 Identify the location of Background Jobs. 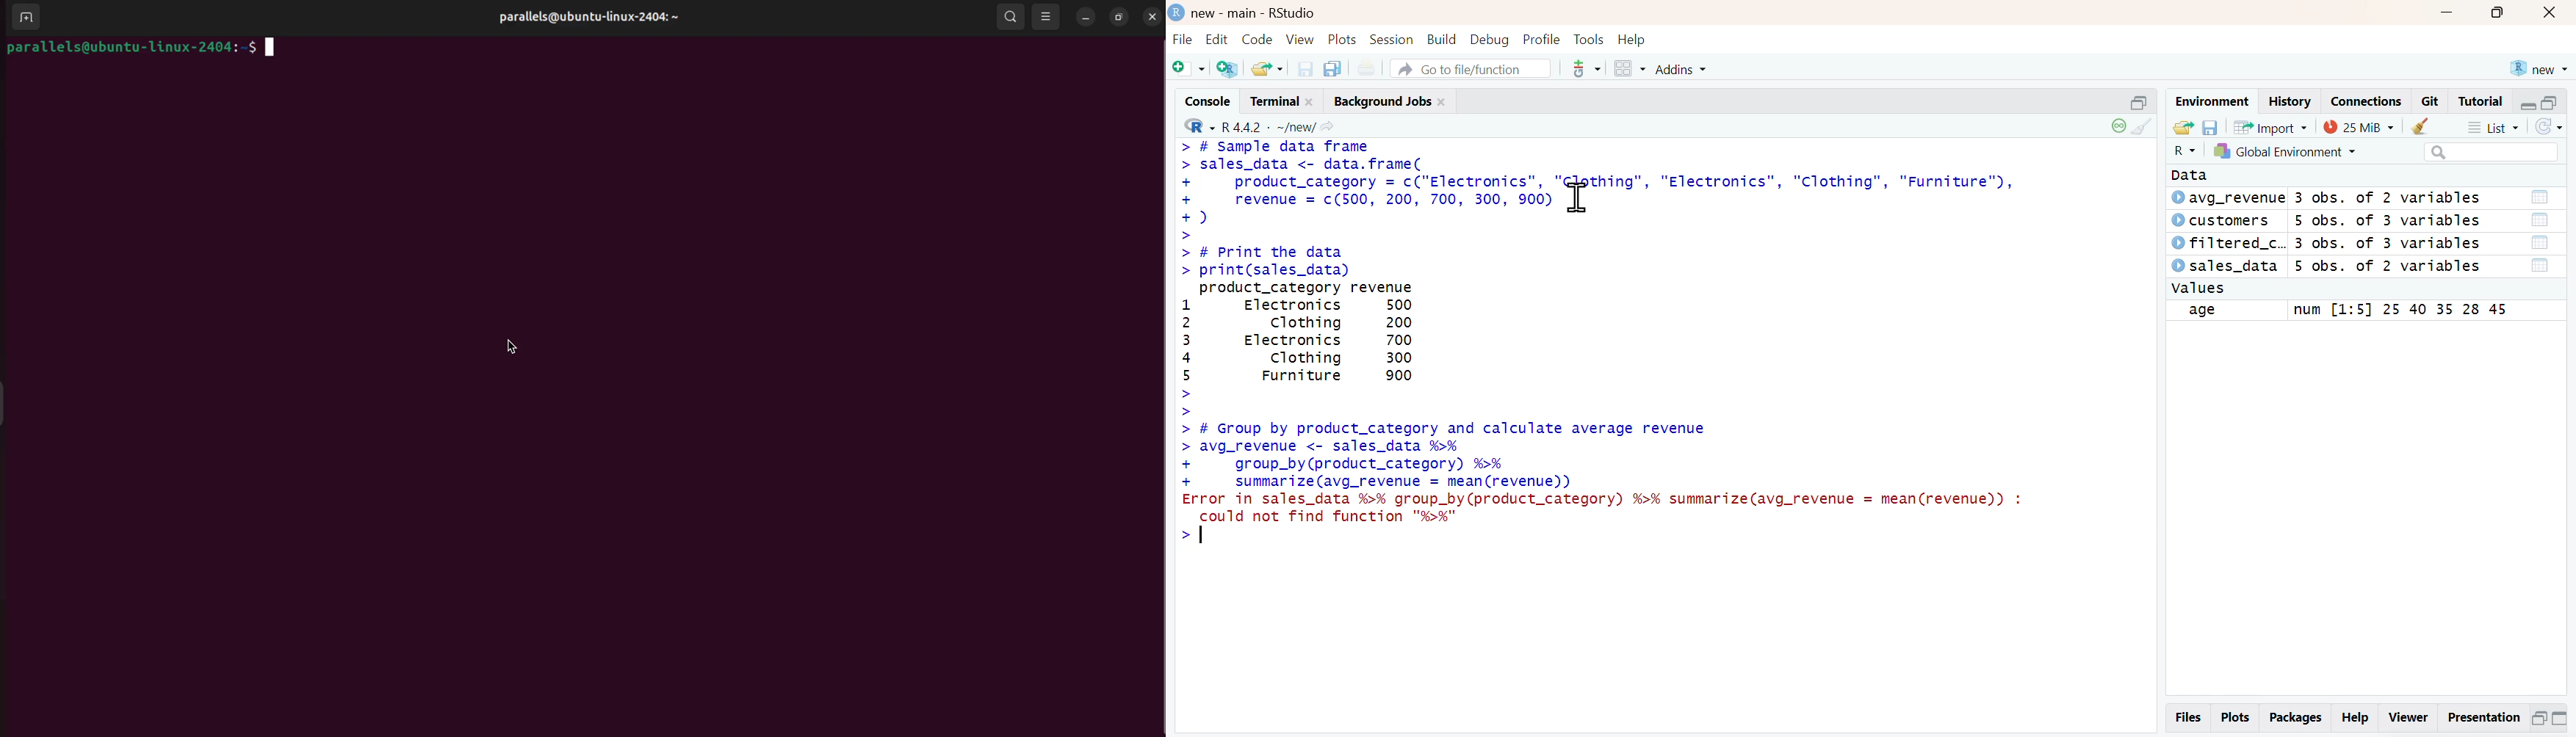
(1389, 101).